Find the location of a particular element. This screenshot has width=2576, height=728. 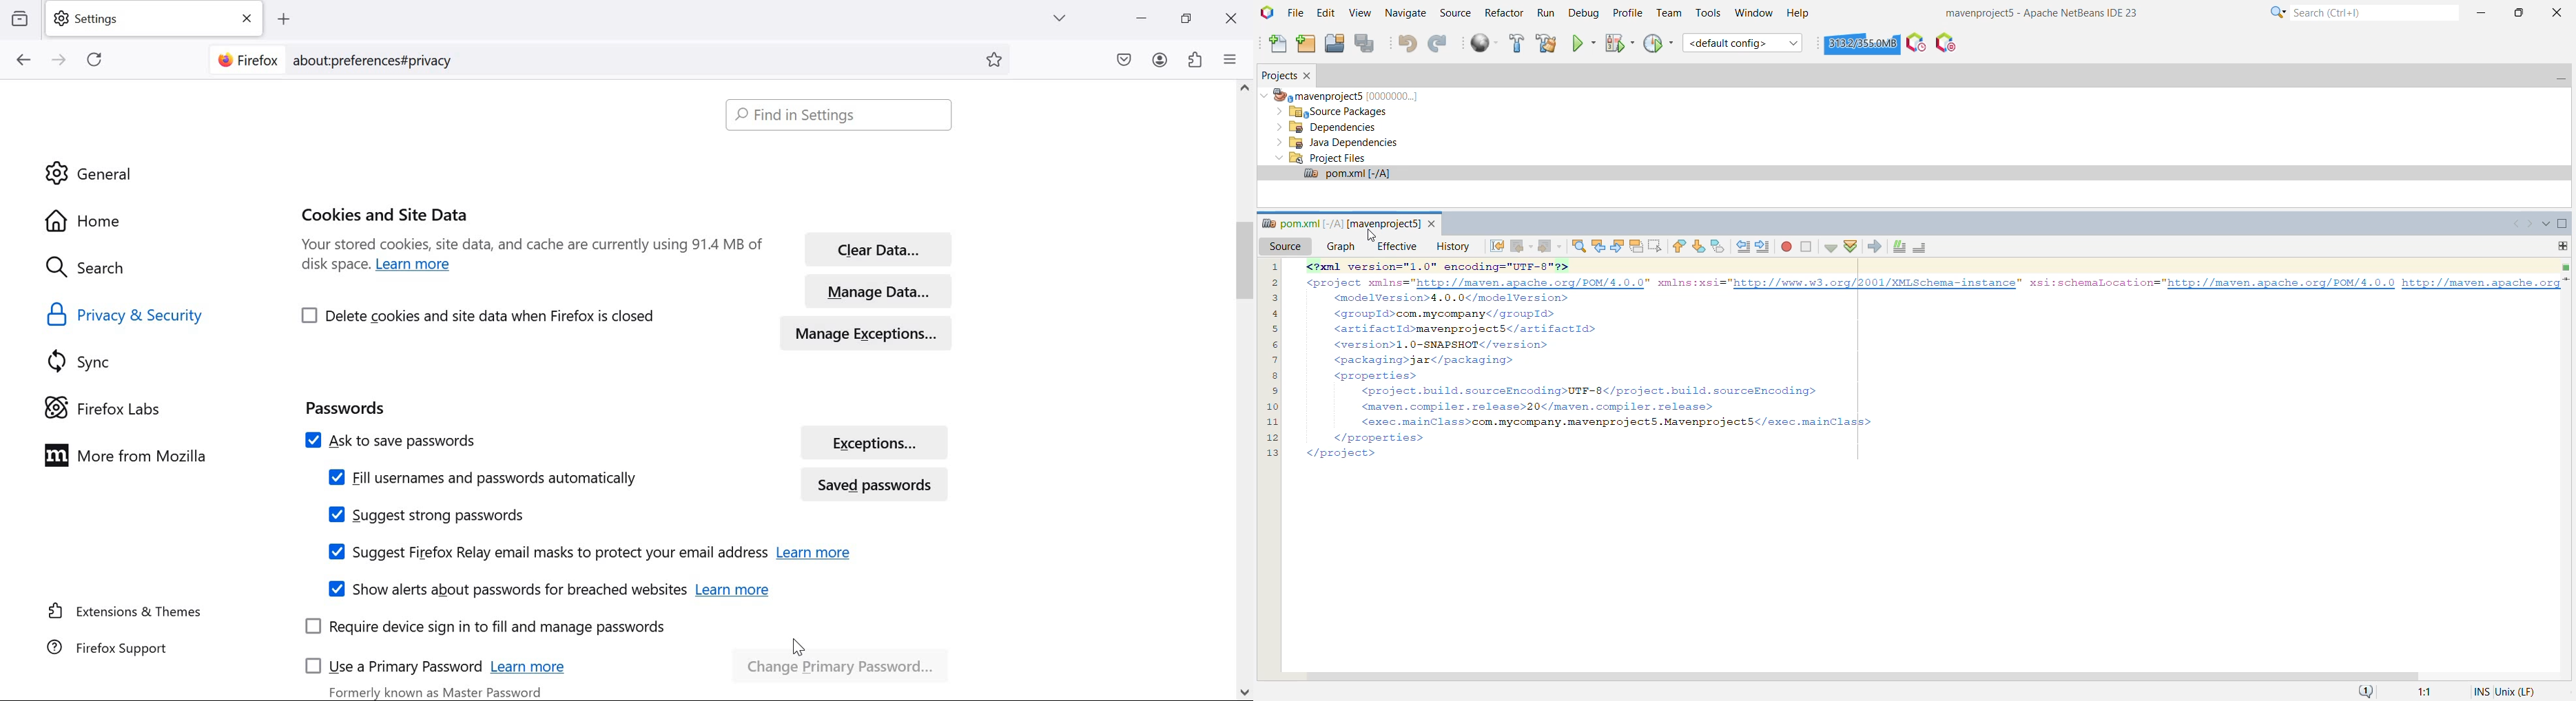

cursor is located at coordinates (799, 648).